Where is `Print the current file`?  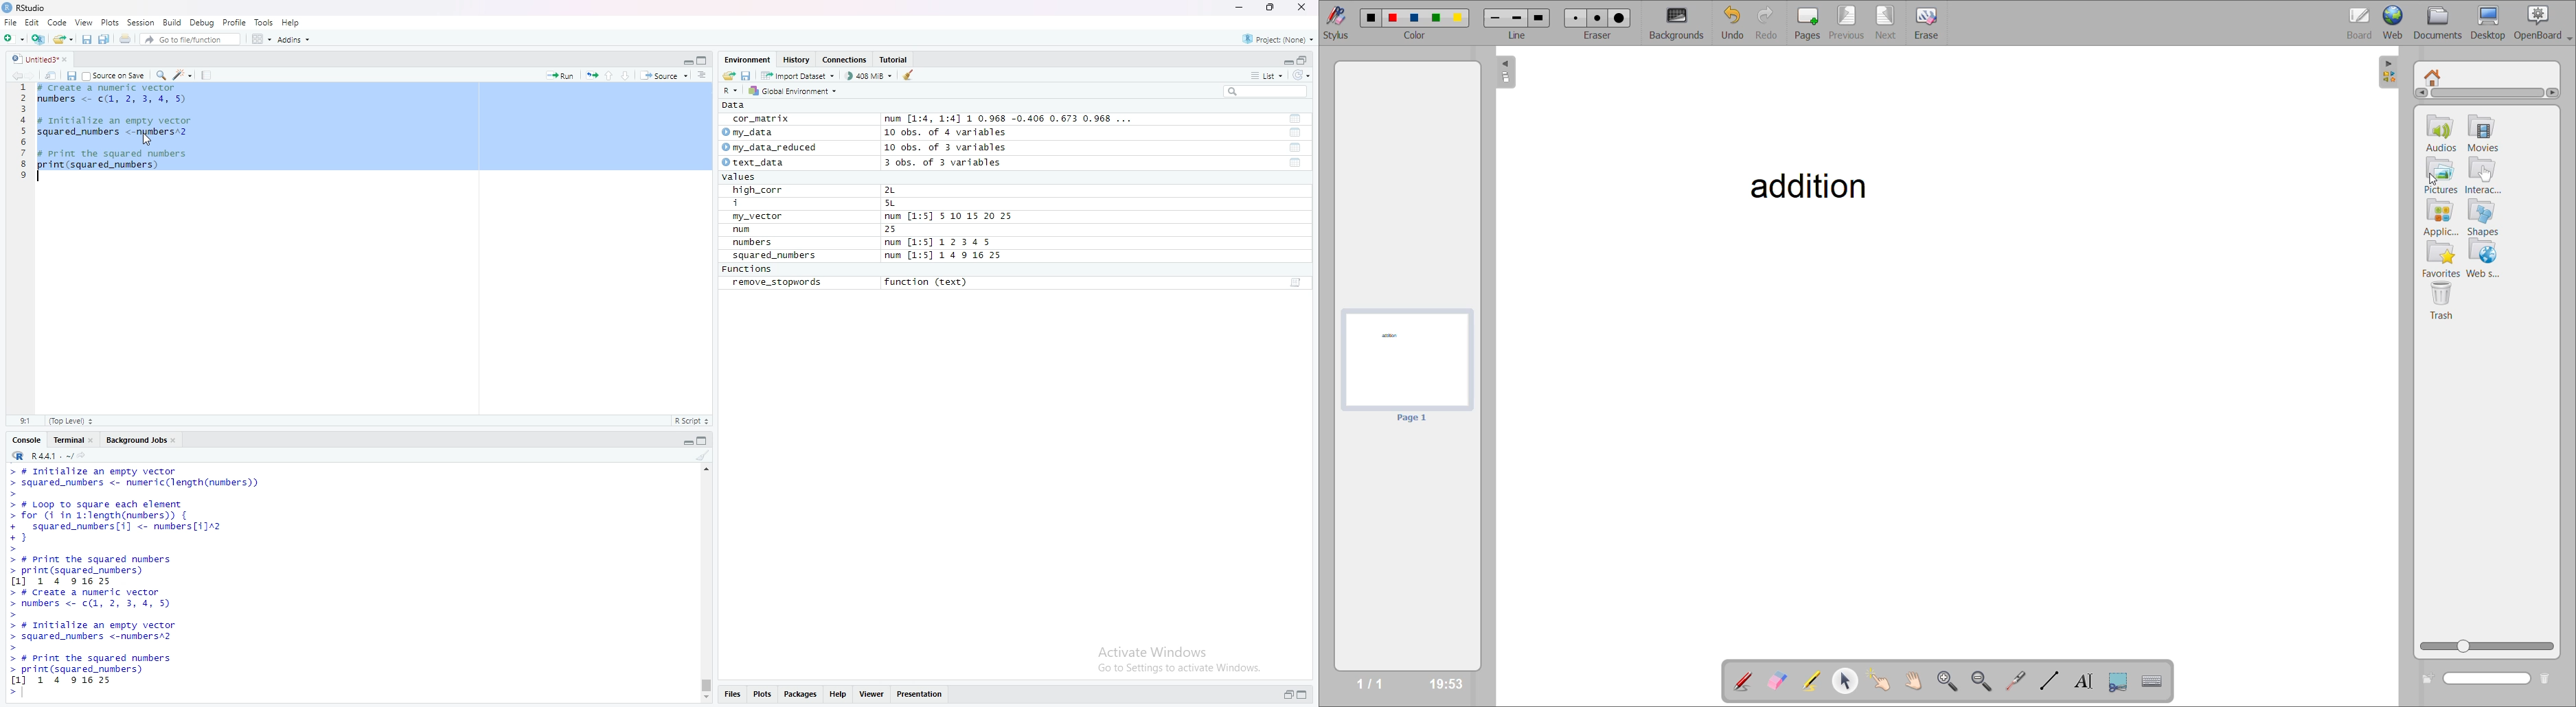 Print the current file is located at coordinates (124, 38).